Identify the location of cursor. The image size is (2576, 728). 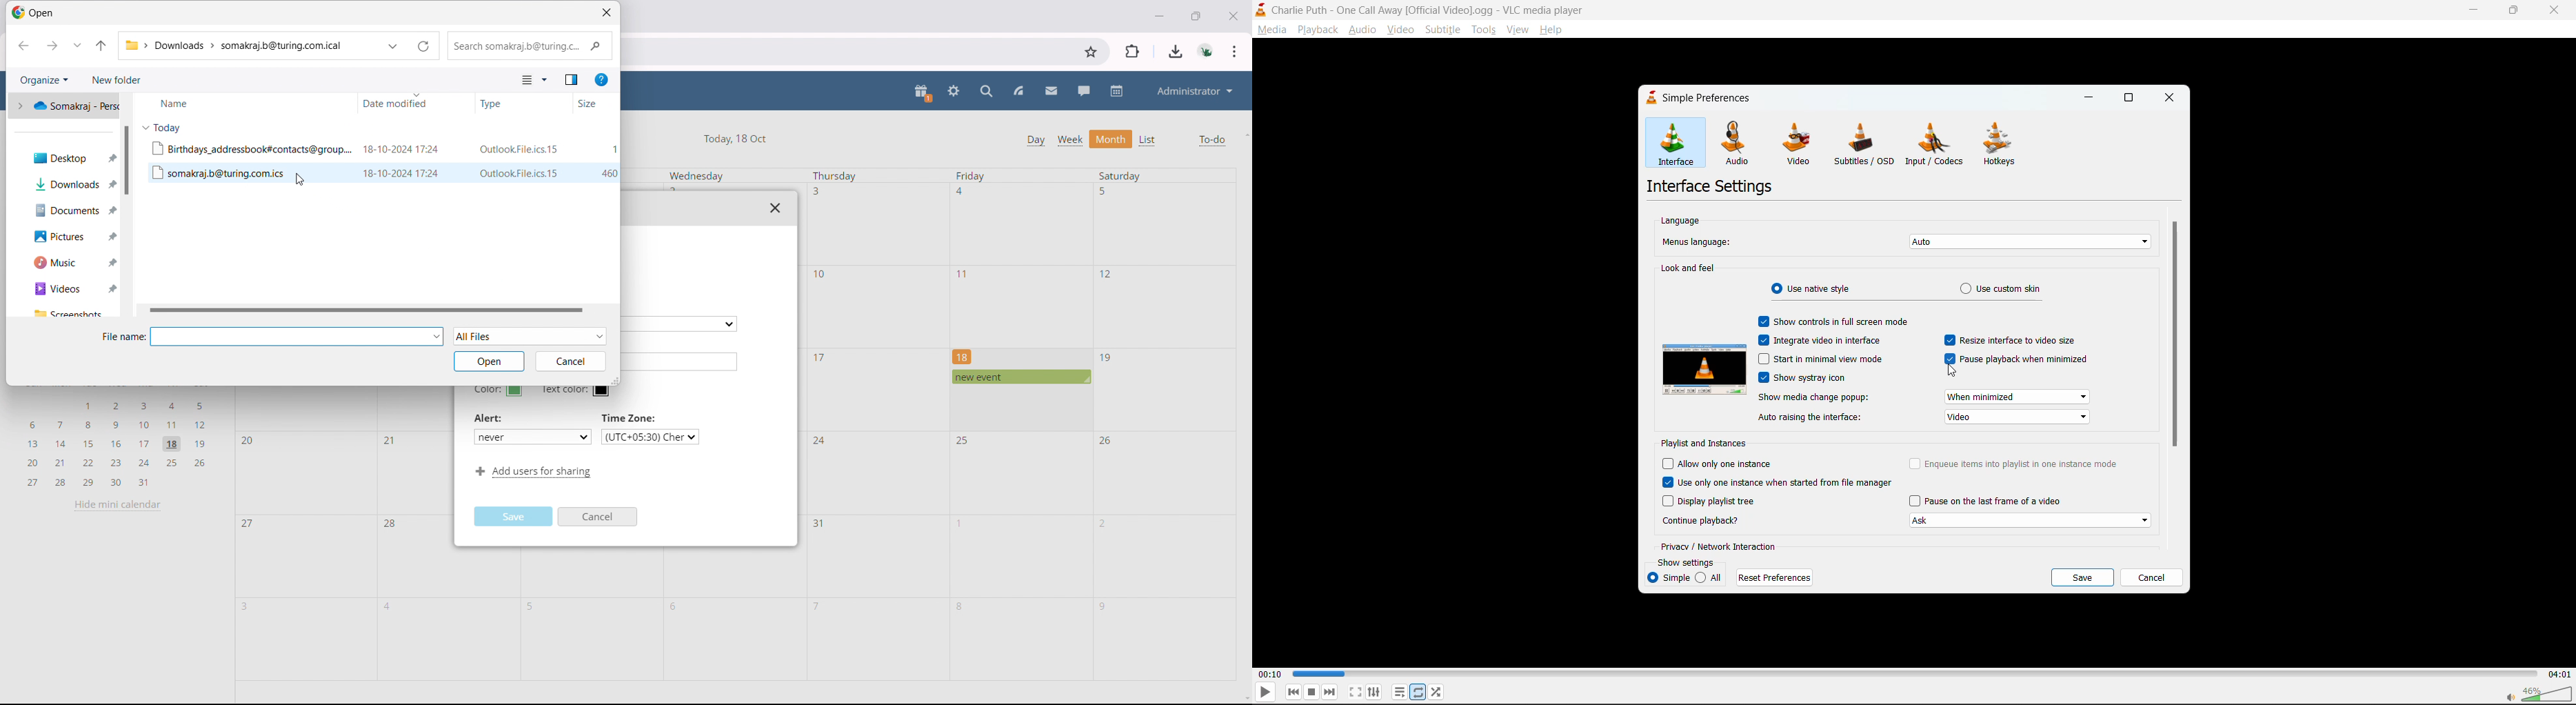
(1952, 372).